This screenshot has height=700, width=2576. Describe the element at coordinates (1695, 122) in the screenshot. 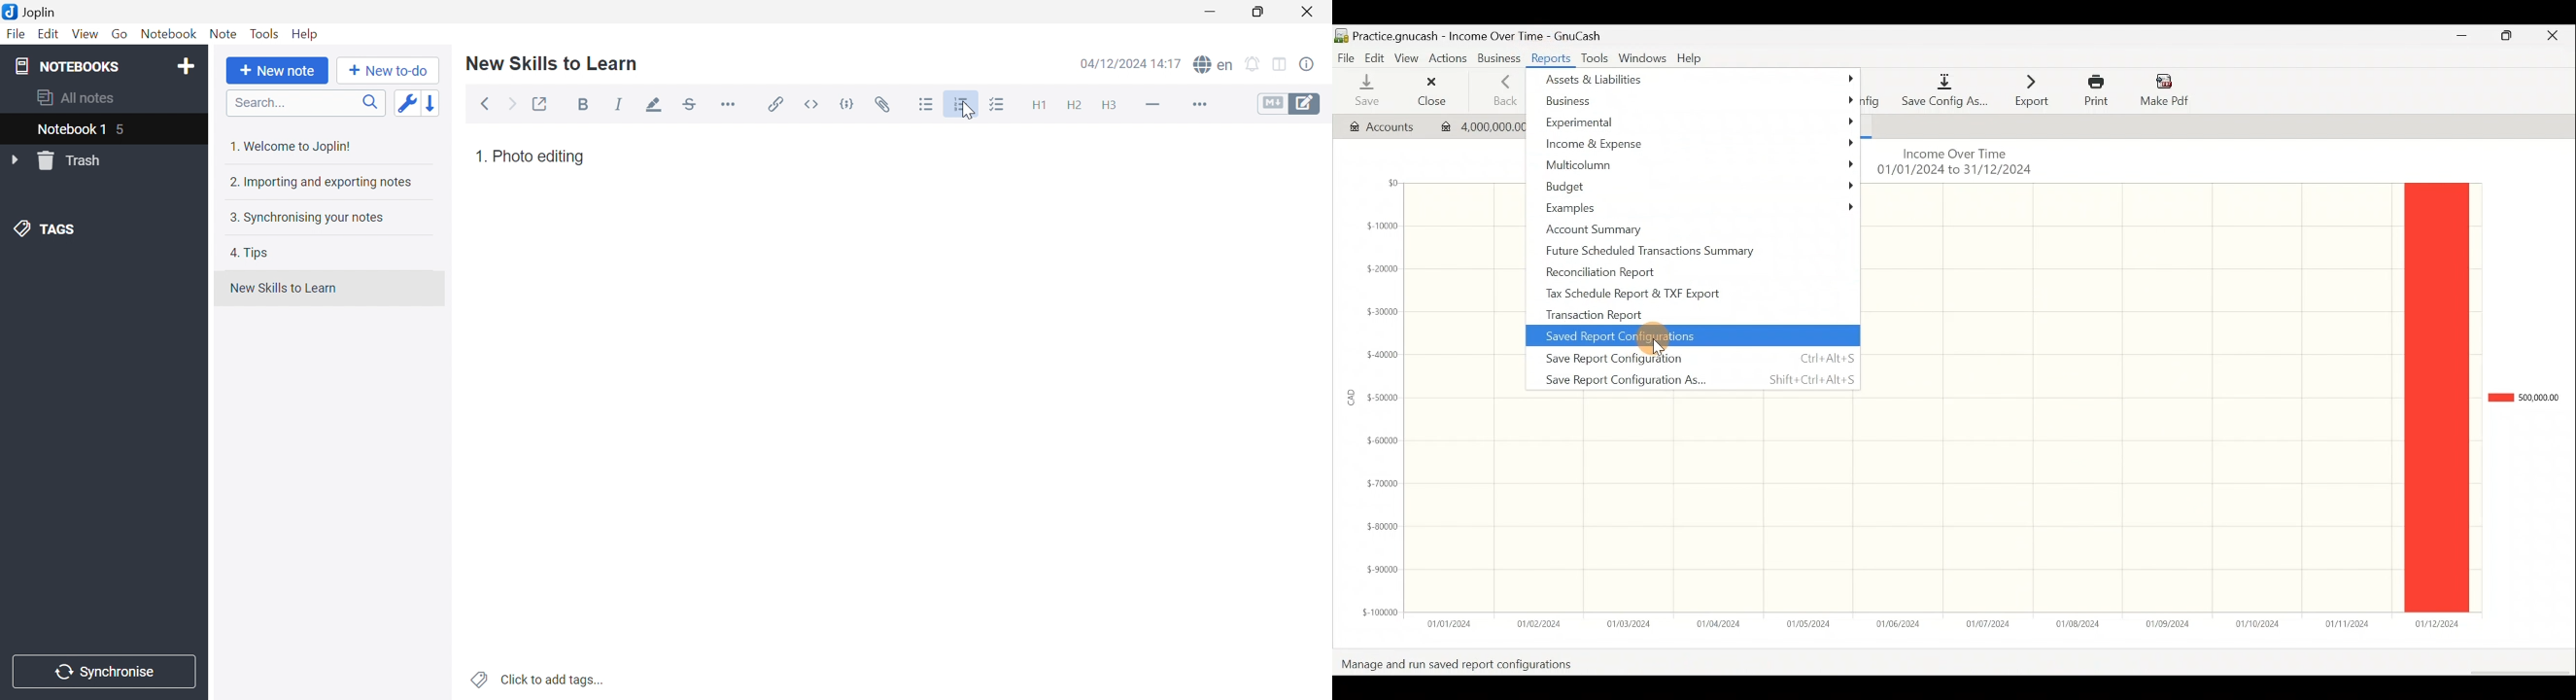

I see `Experimental` at that location.